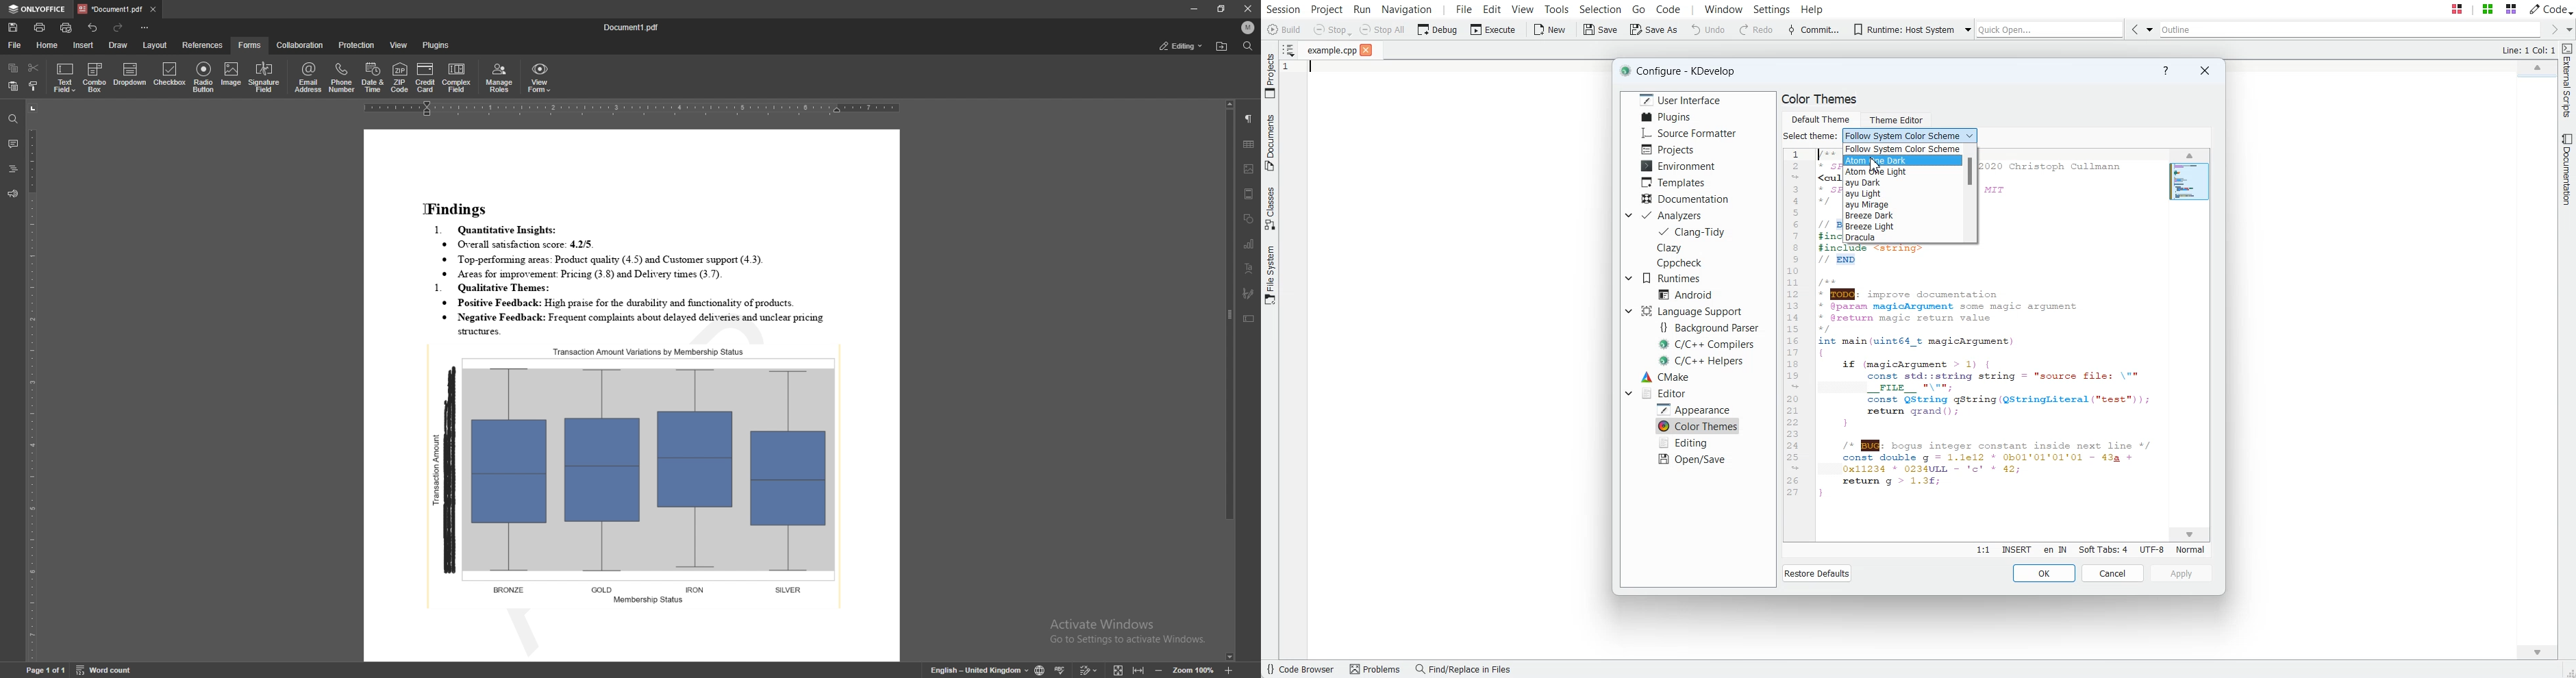 The image size is (2576, 700). I want to click on plugins, so click(436, 45).